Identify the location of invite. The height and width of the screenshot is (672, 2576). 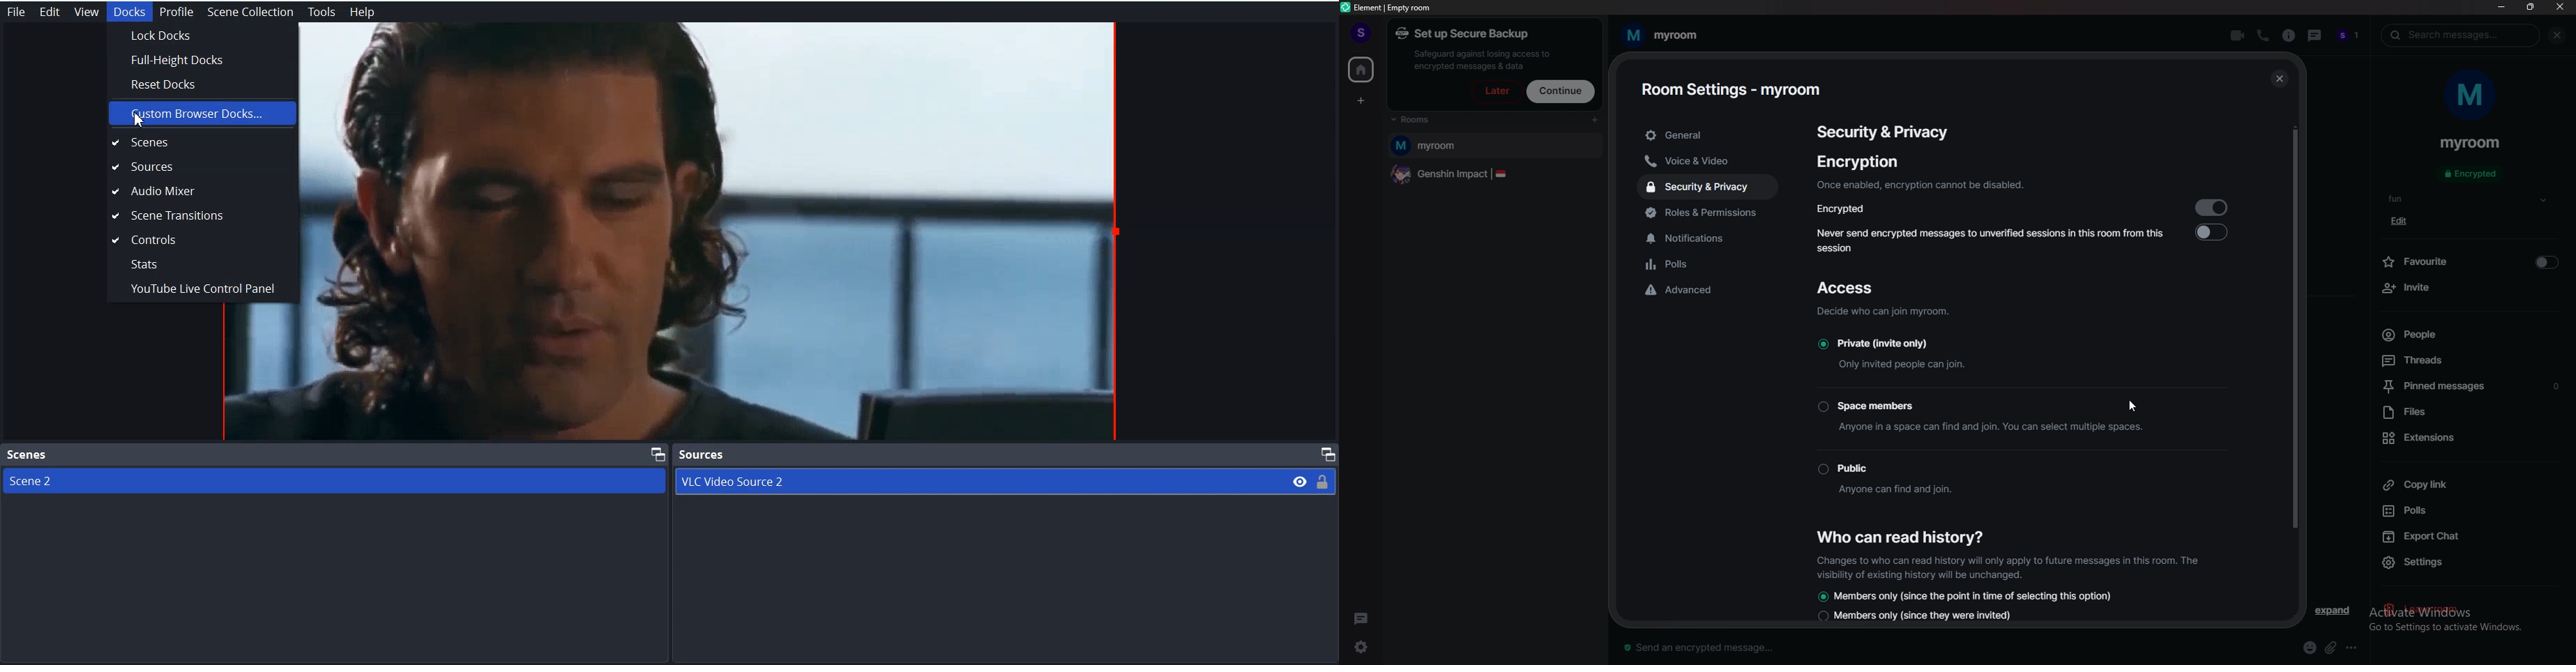
(2473, 289).